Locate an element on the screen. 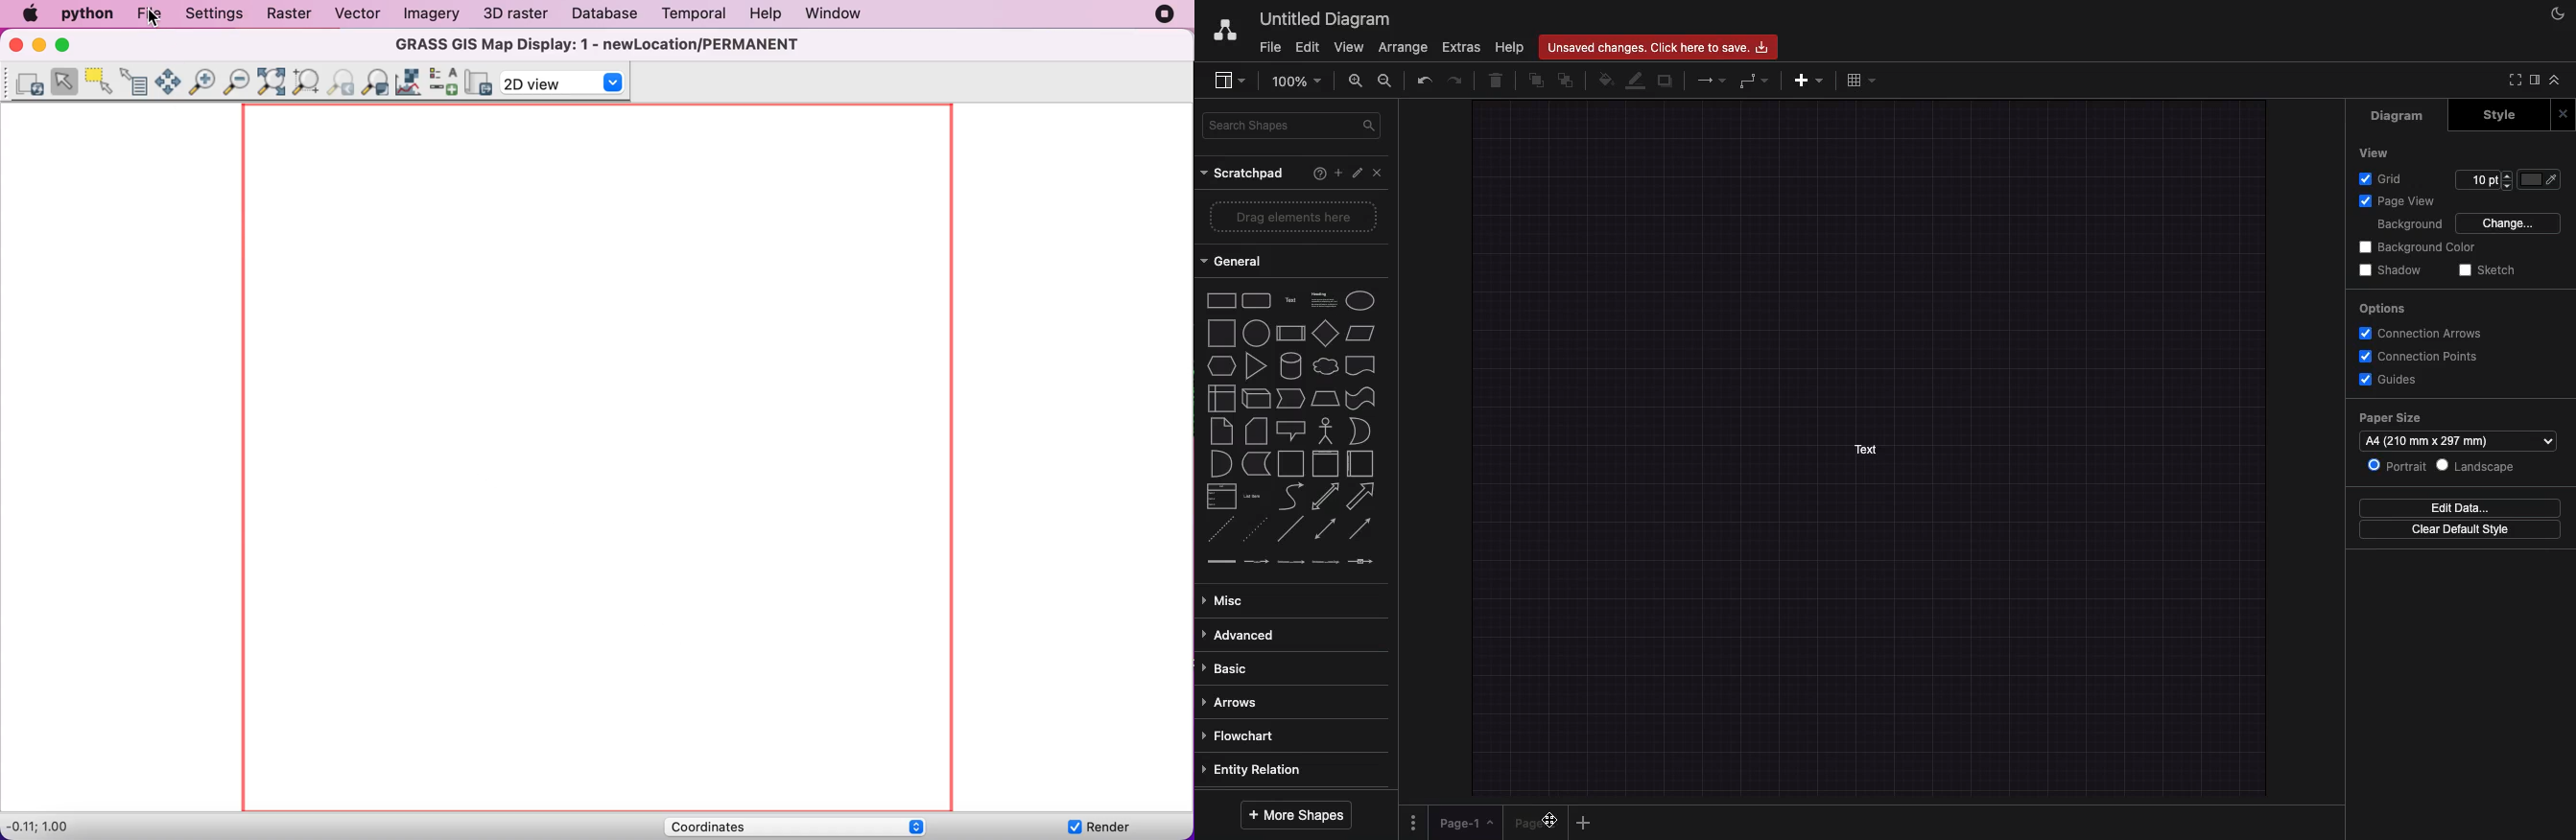  Edit data is located at coordinates (2459, 509).